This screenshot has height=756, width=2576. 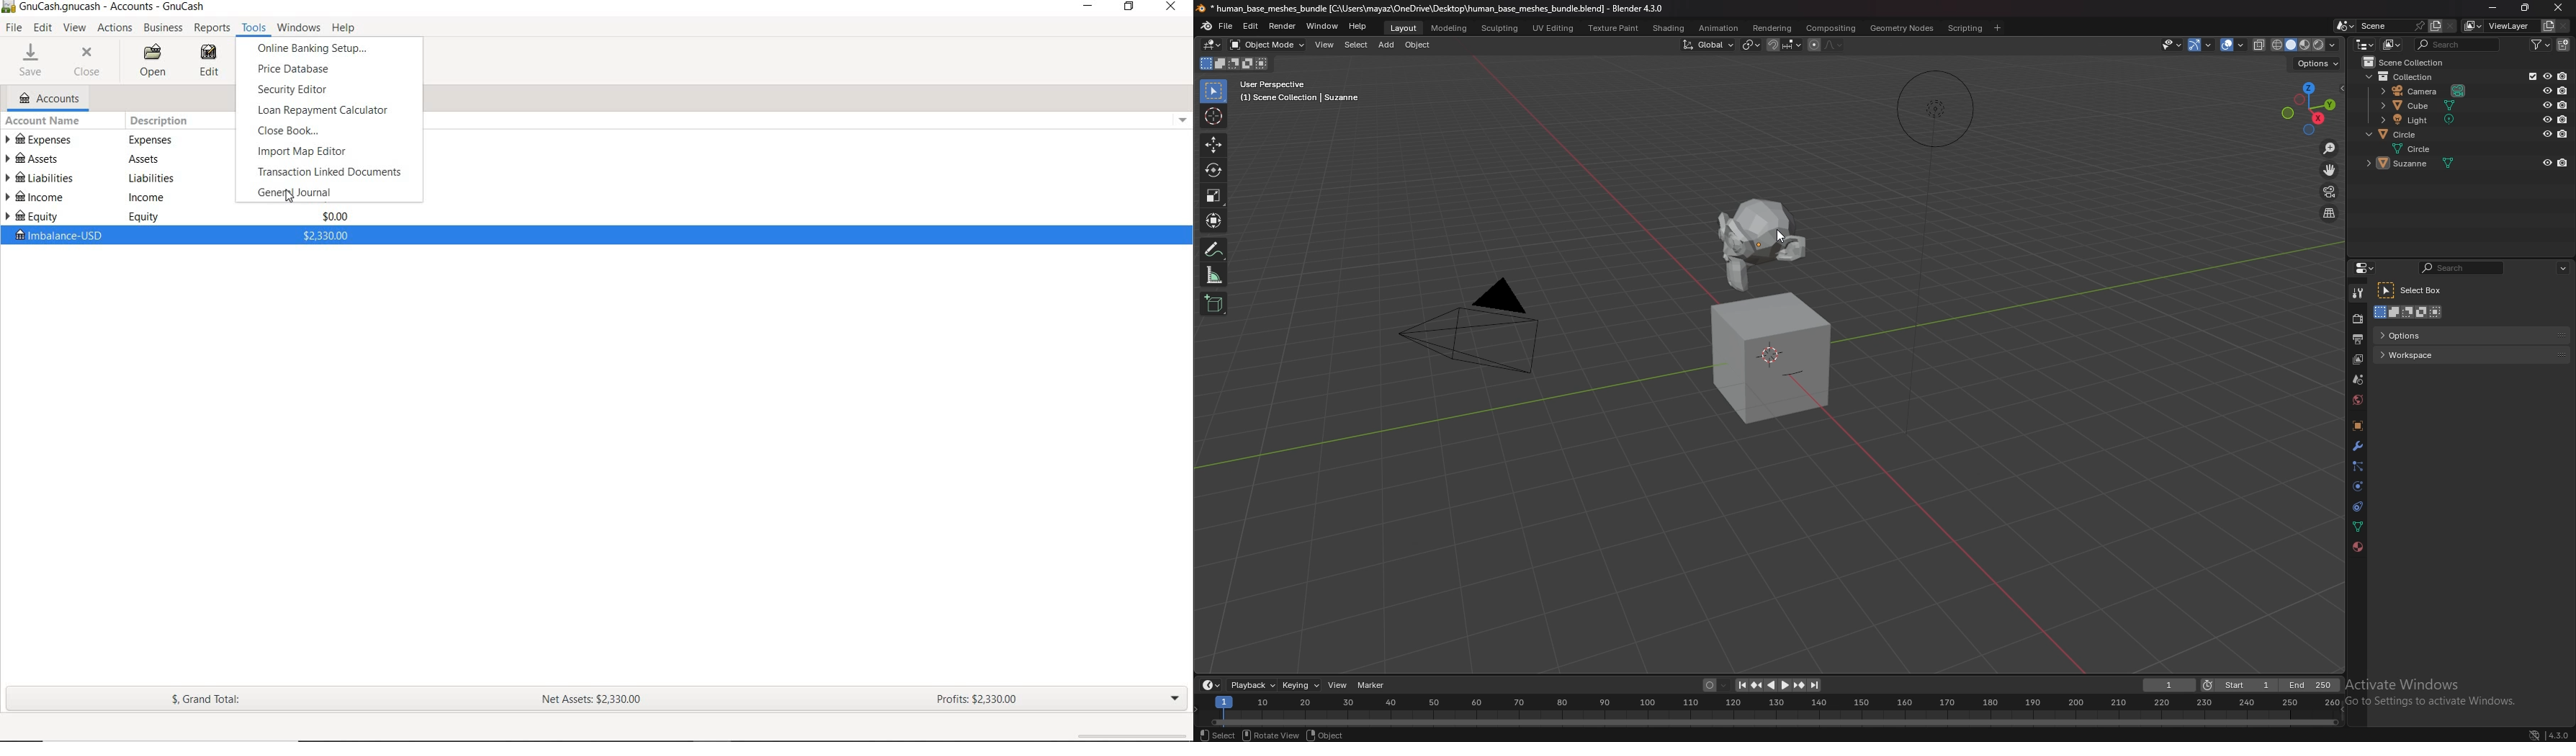 What do you see at coordinates (2424, 91) in the screenshot?
I see `camera` at bounding box center [2424, 91].